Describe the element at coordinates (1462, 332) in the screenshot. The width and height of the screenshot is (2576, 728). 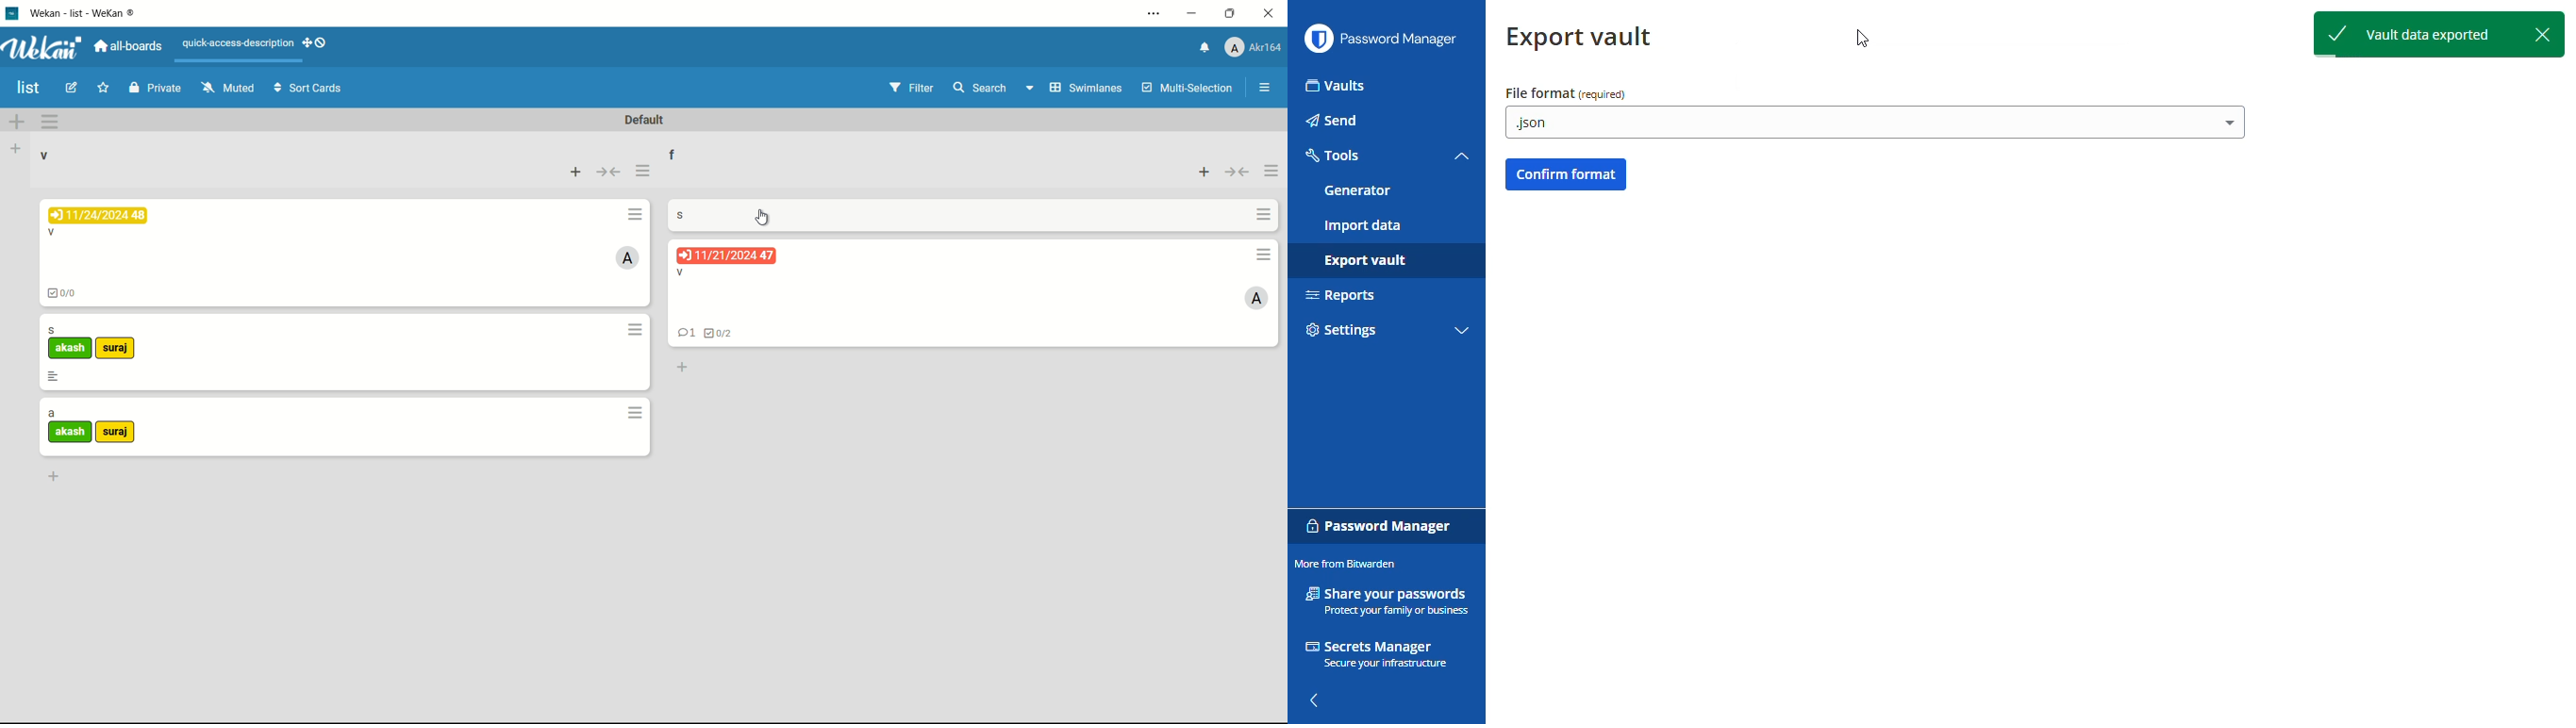
I see `toggle collapse` at that location.